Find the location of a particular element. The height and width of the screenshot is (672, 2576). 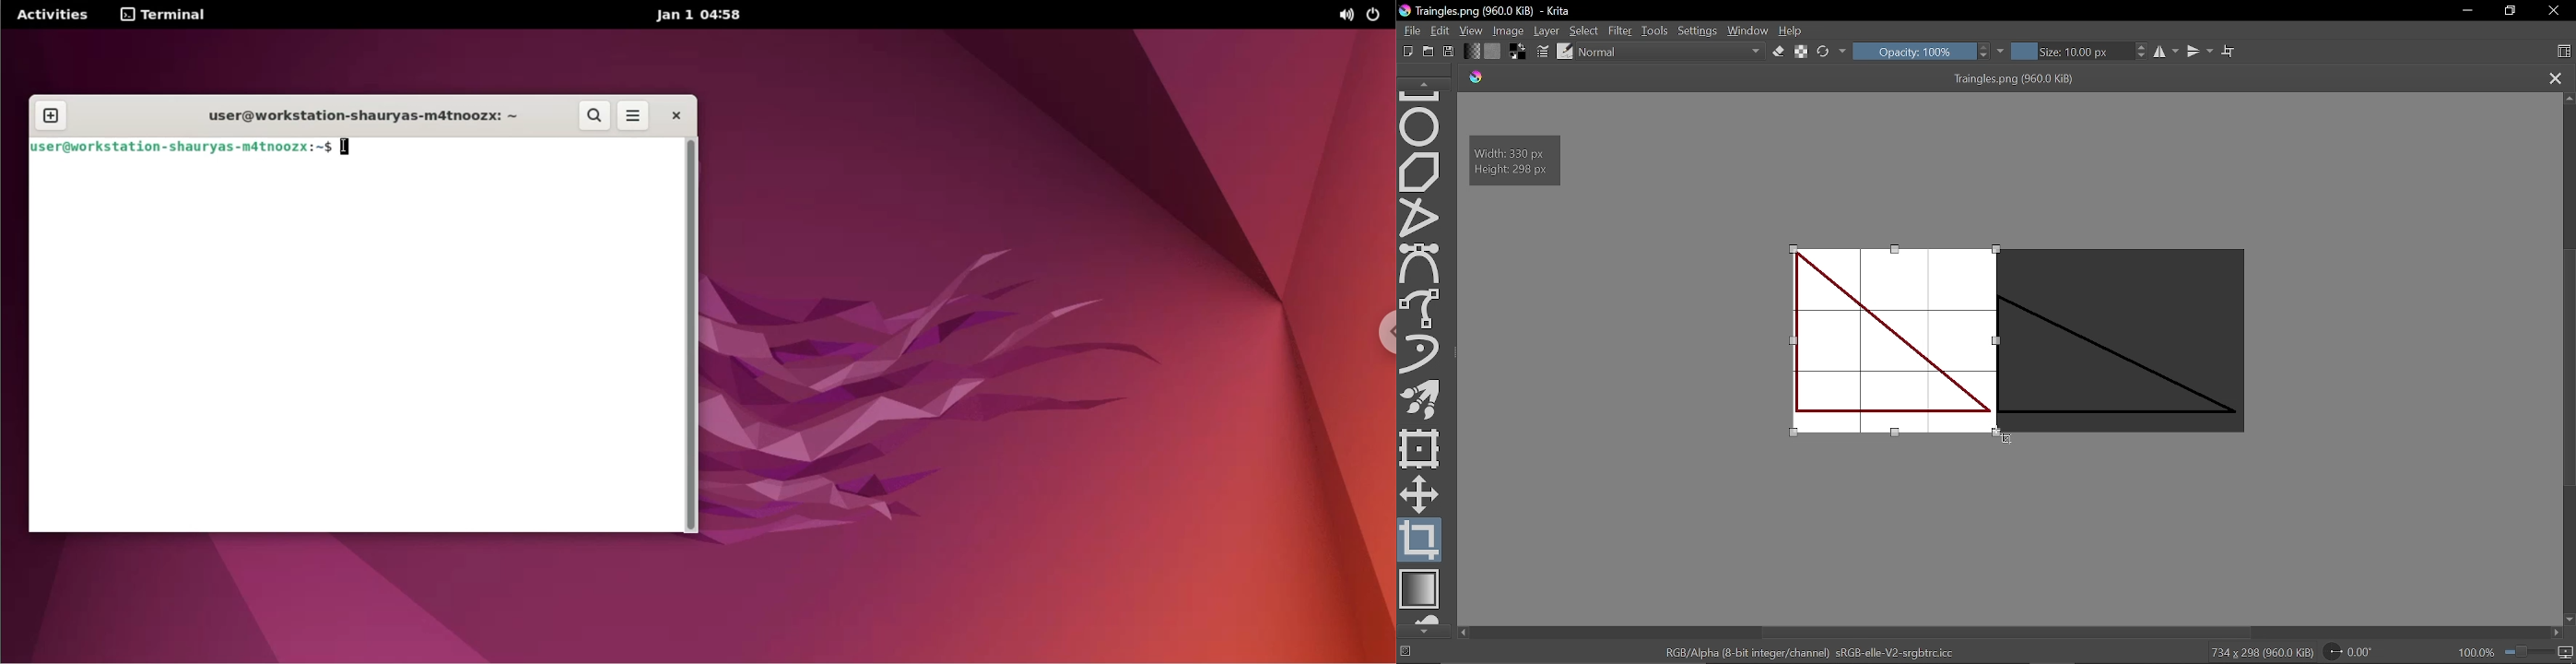

new tab is located at coordinates (49, 115).